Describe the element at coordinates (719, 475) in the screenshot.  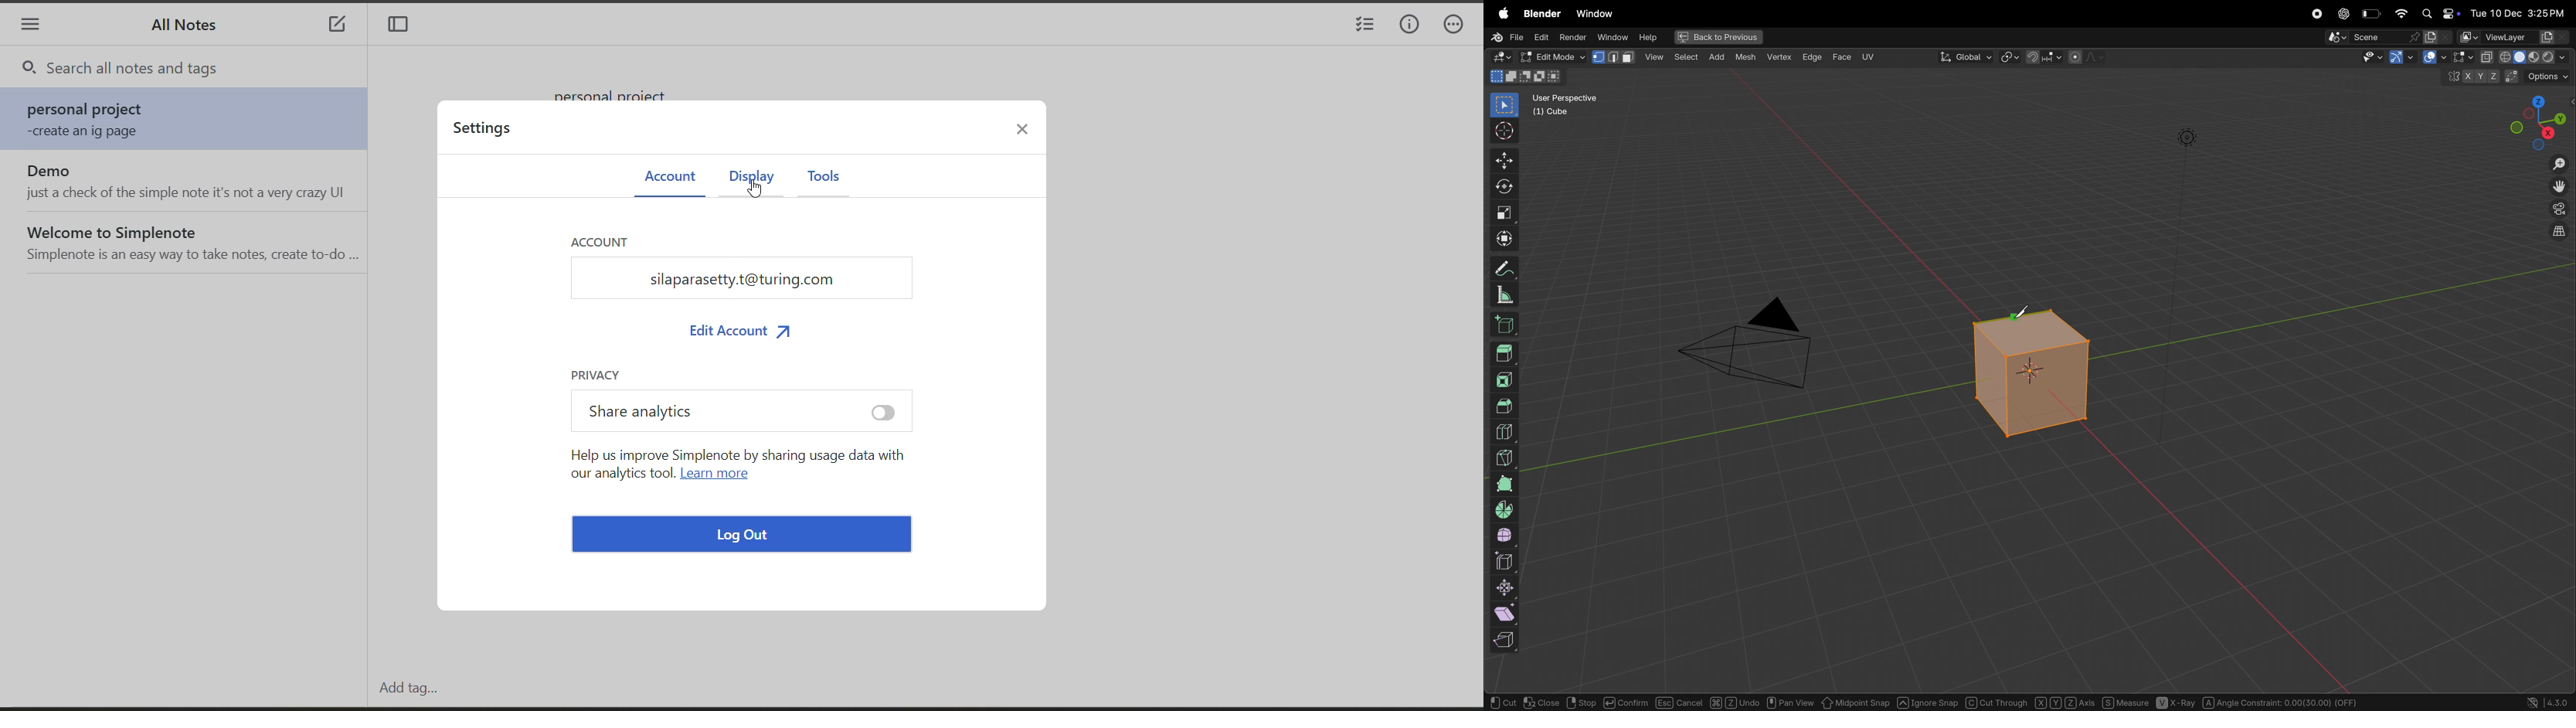
I see `learn more` at that location.